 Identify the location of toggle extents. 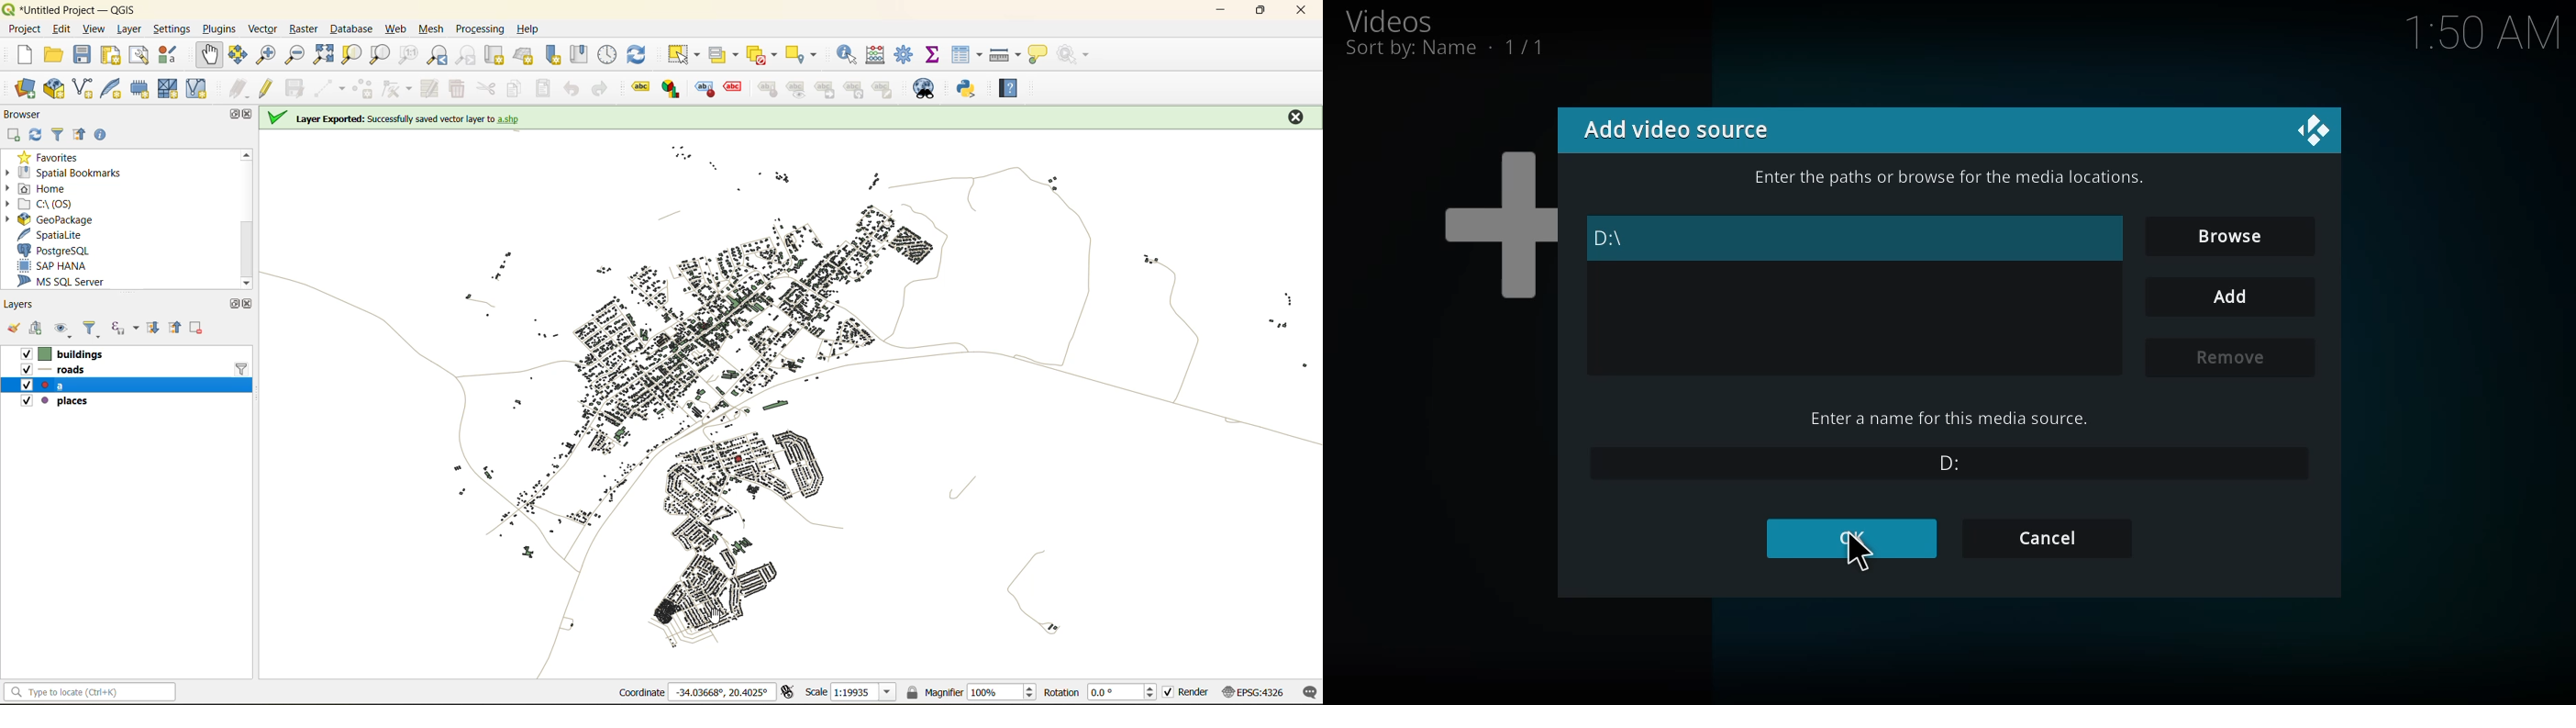
(789, 692).